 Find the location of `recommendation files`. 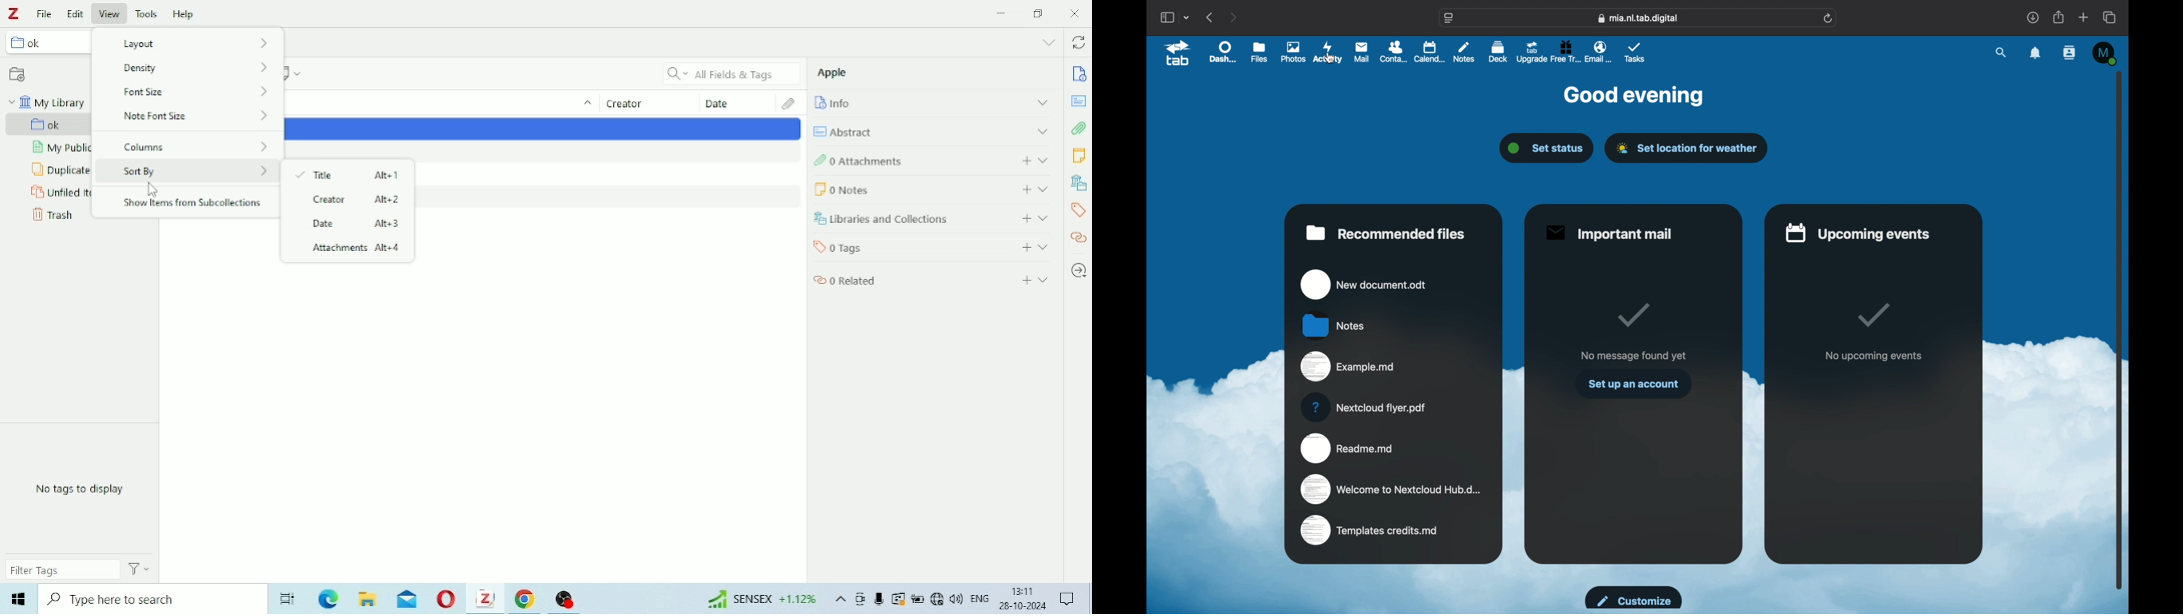

recommendation files is located at coordinates (1386, 233).